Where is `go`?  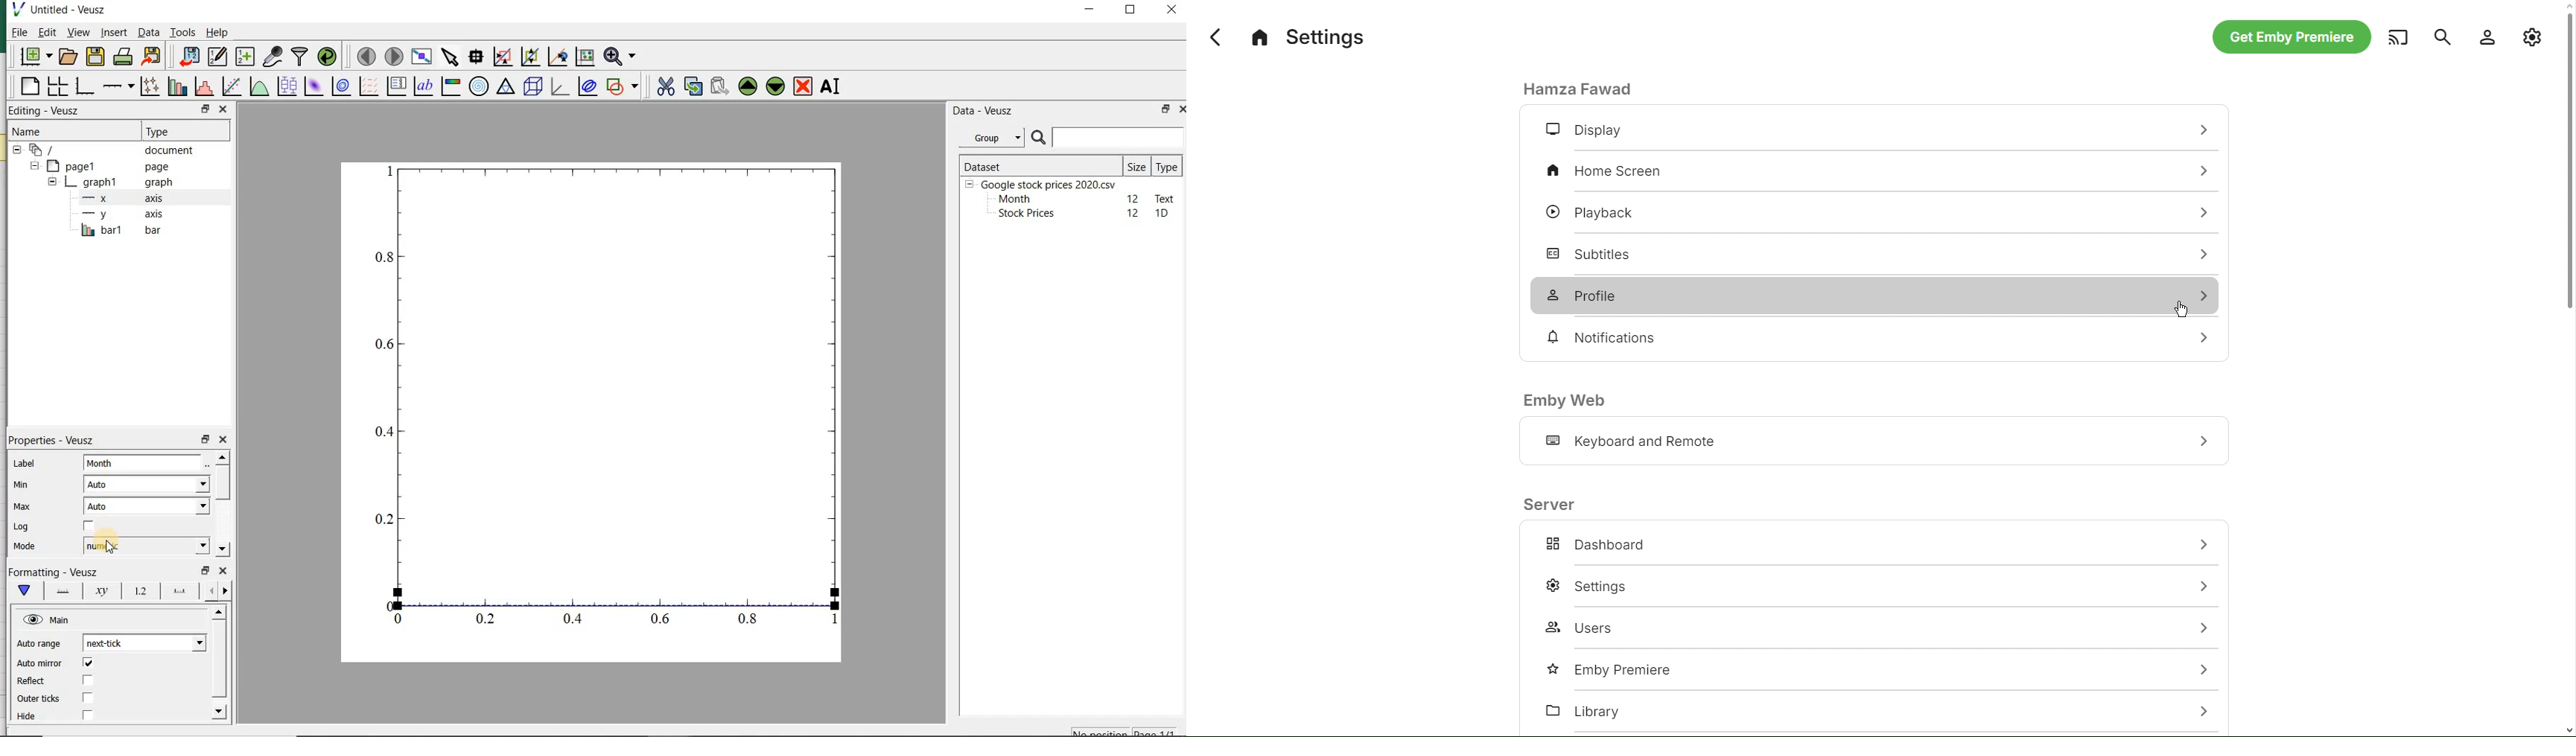
go is located at coordinates (2207, 625).